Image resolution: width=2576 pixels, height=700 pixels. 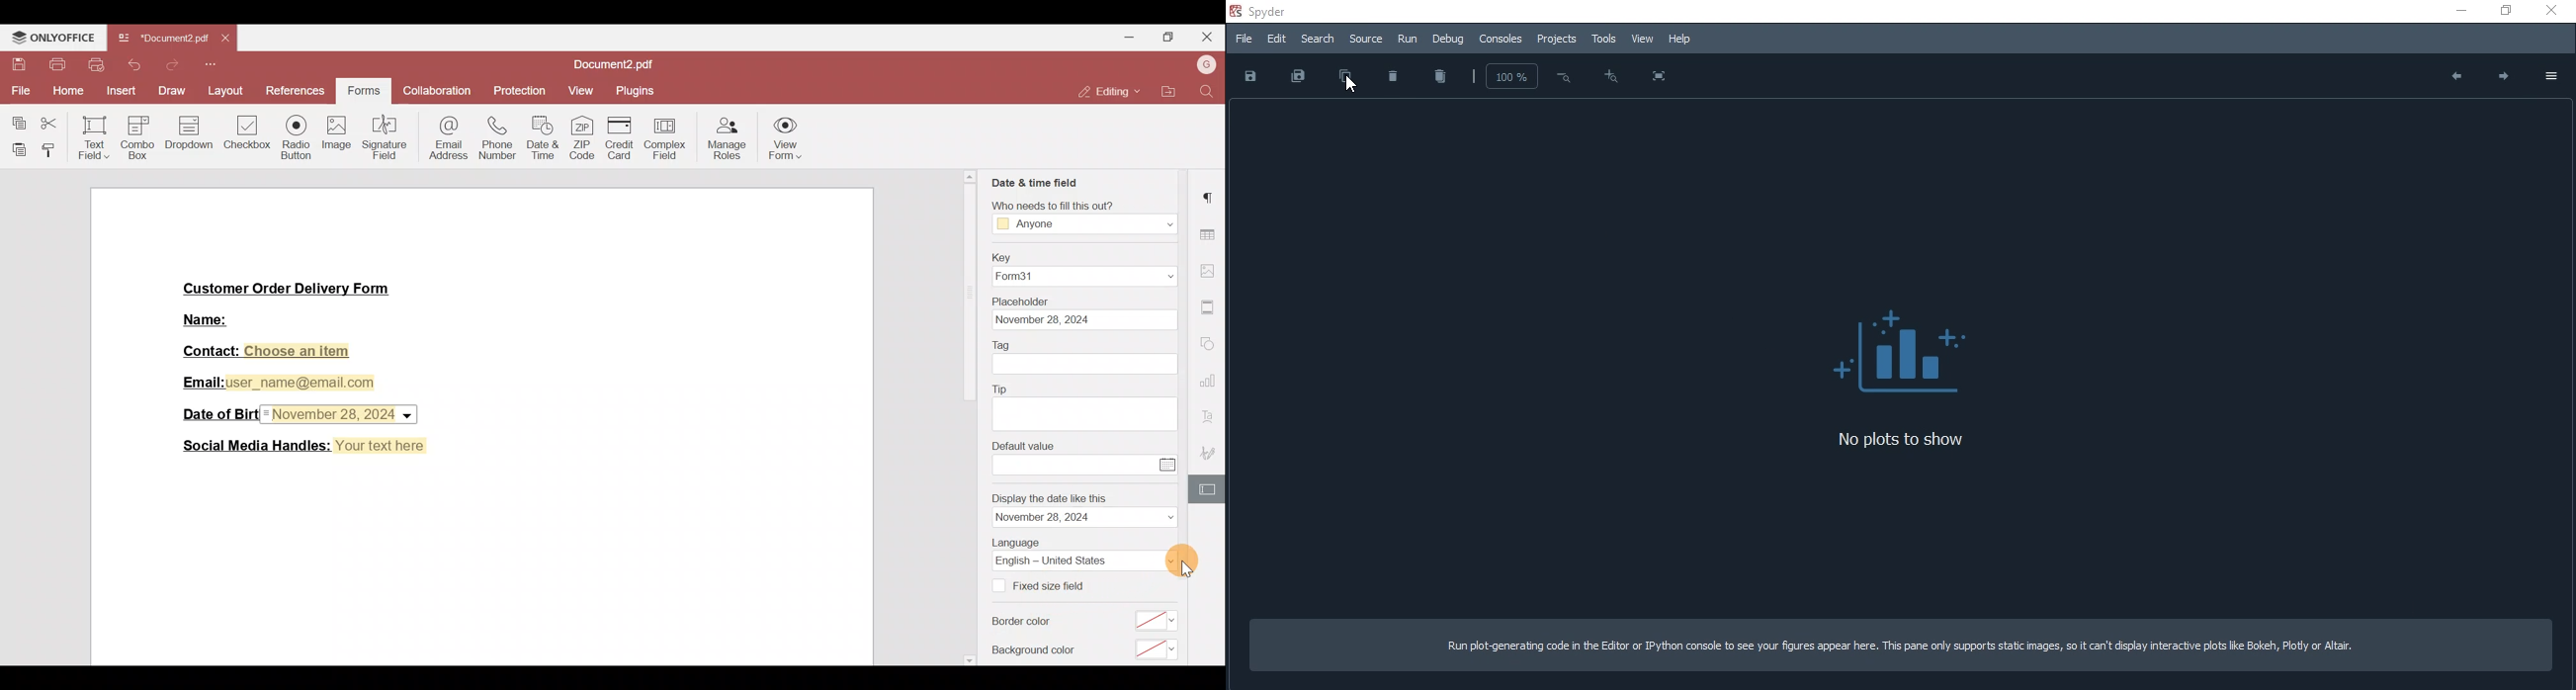 I want to click on Who needs to fill this out?, so click(x=1055, y=204).